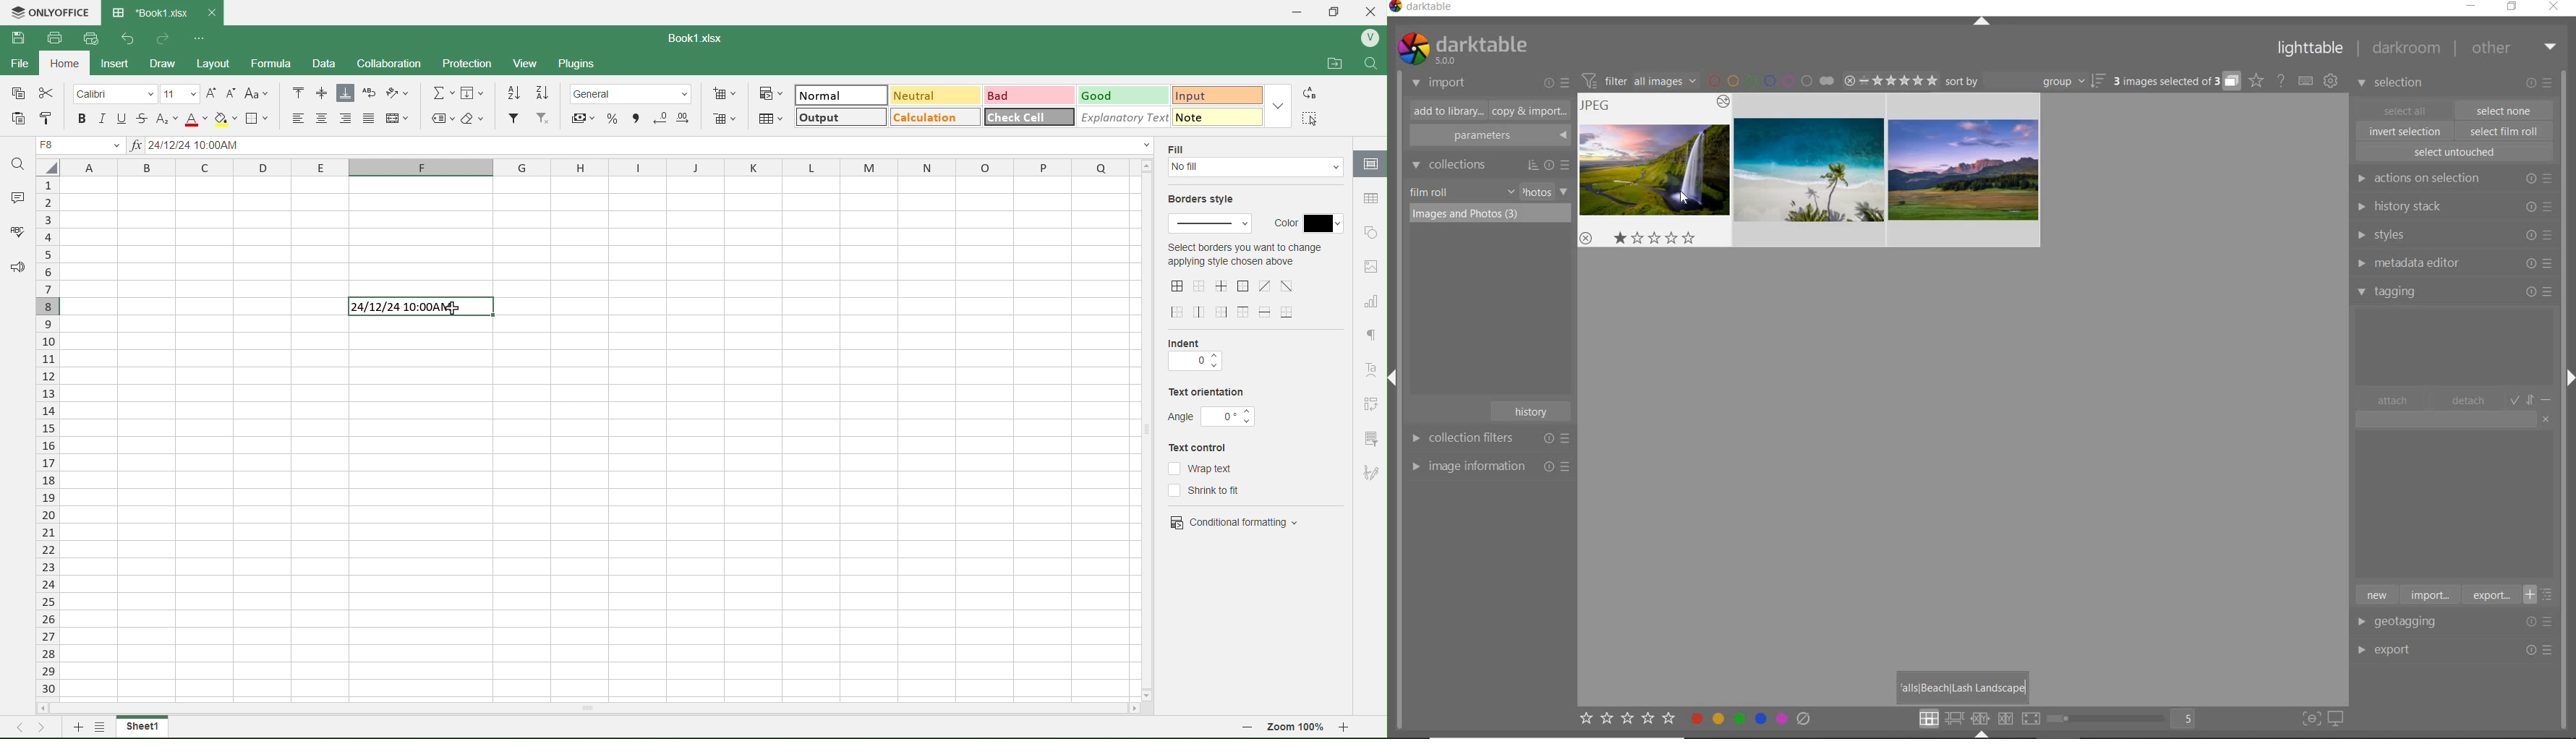 Image resolution: width=2576 pixels, height=756 pixels. I want to click on Expand/Collapse, so click(1982, 734).